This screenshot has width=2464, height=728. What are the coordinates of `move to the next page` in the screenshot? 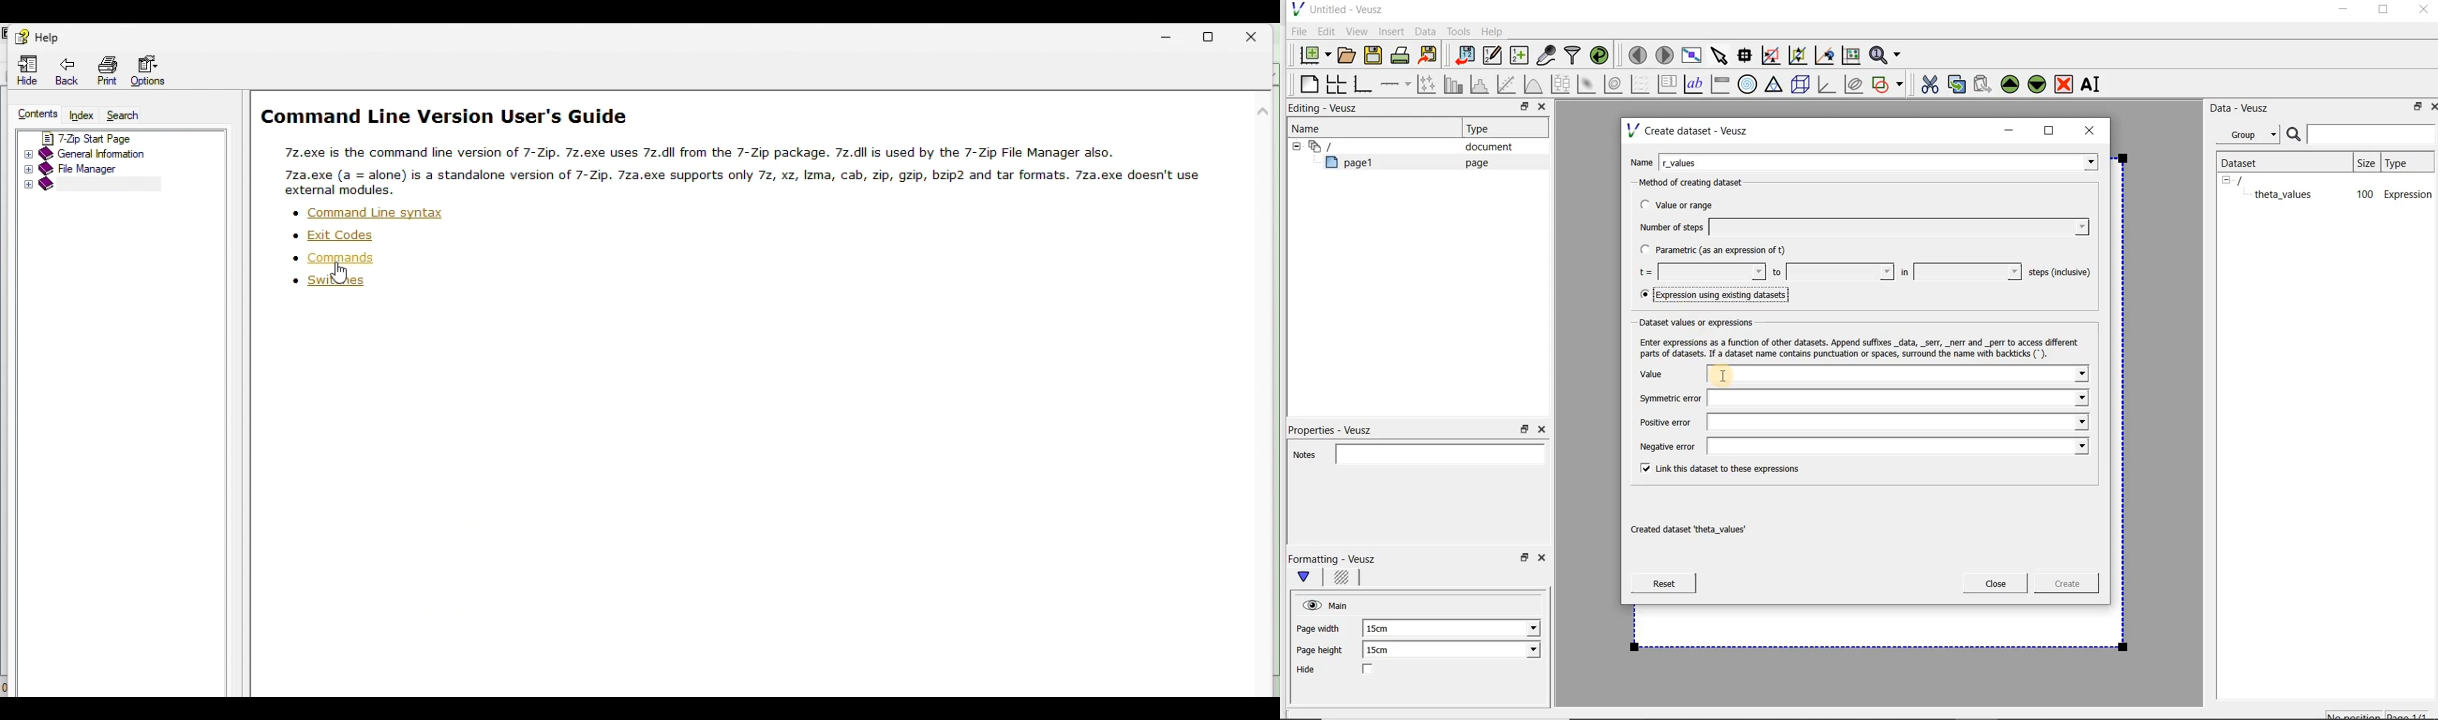 It's located at (1665, 55).